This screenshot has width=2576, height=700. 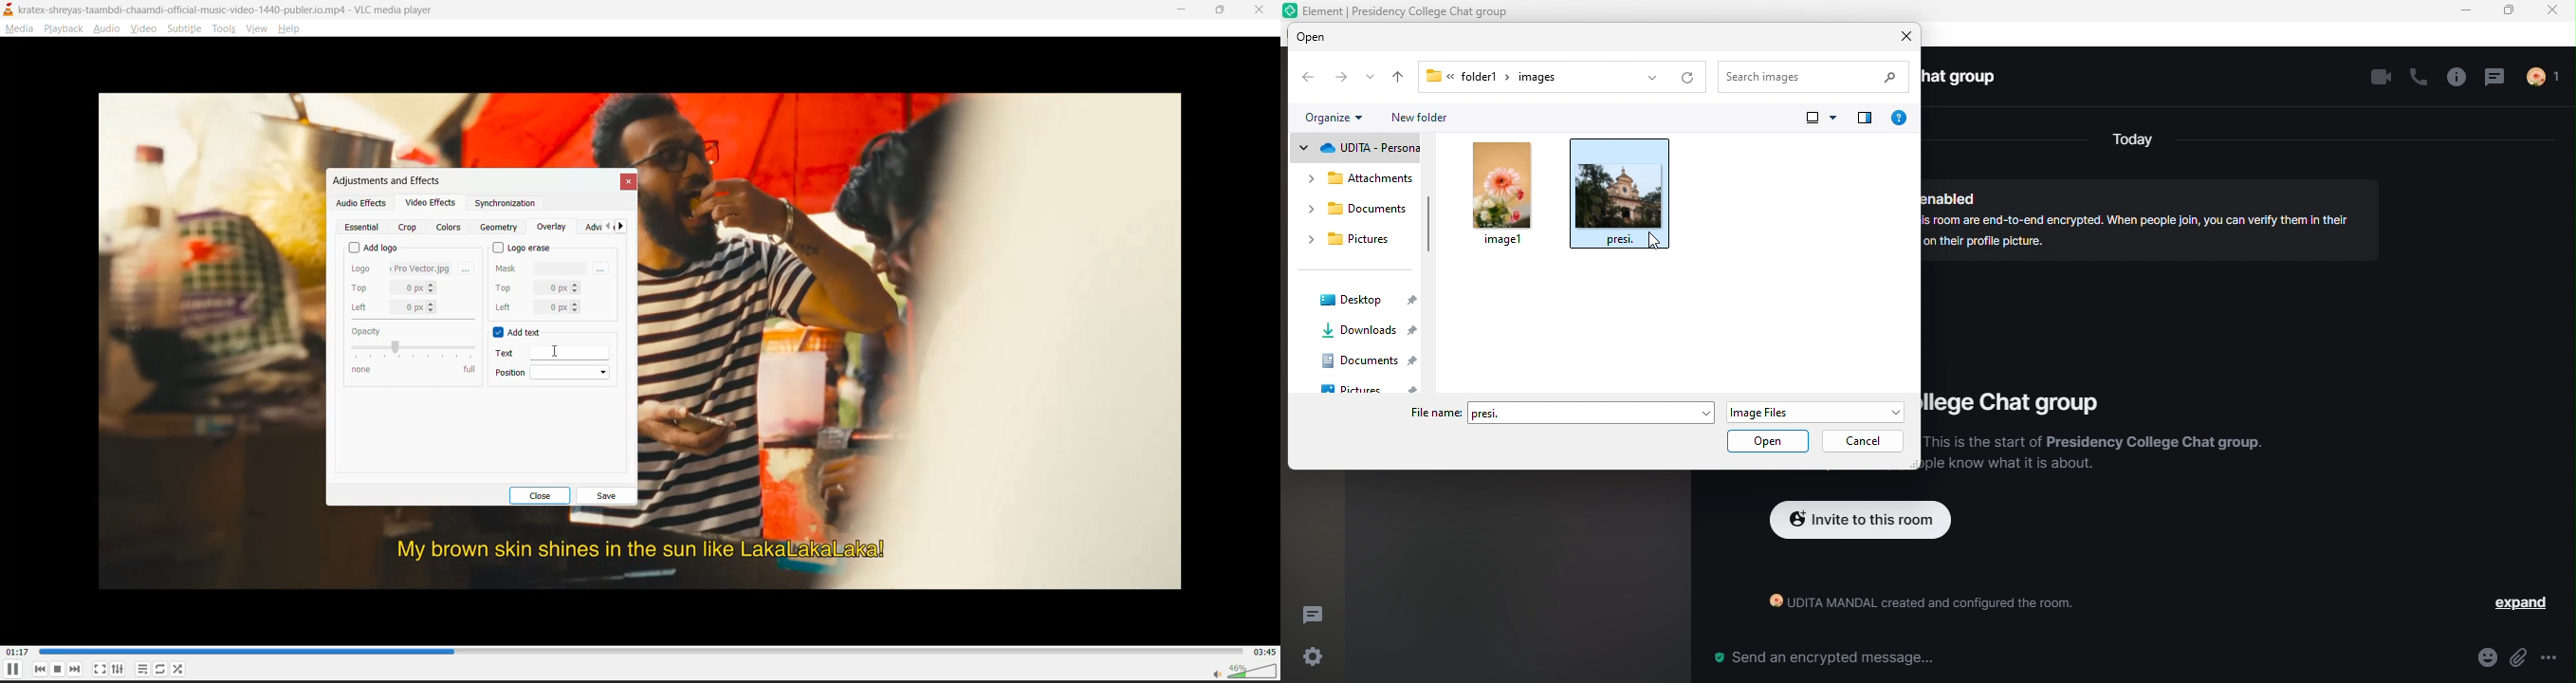 I want to click on presi, so click(x=1593, y=412).